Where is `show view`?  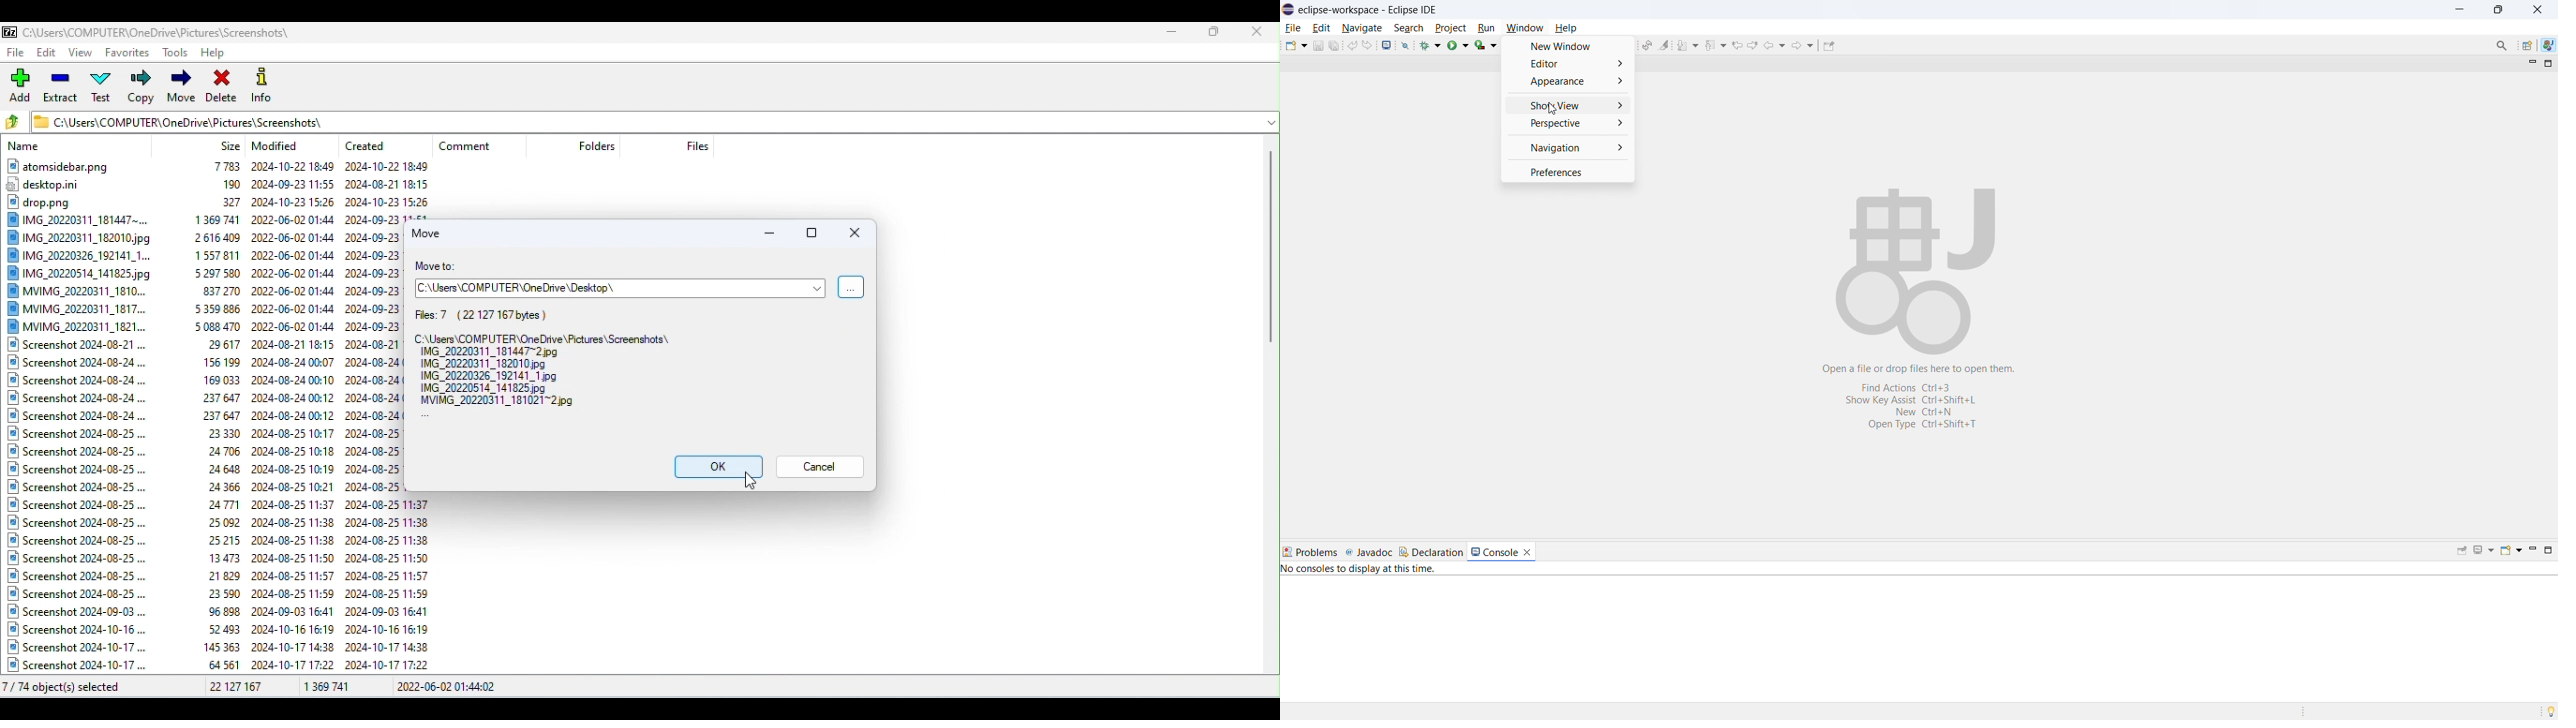
show view is located at coordinates (1567, 105).